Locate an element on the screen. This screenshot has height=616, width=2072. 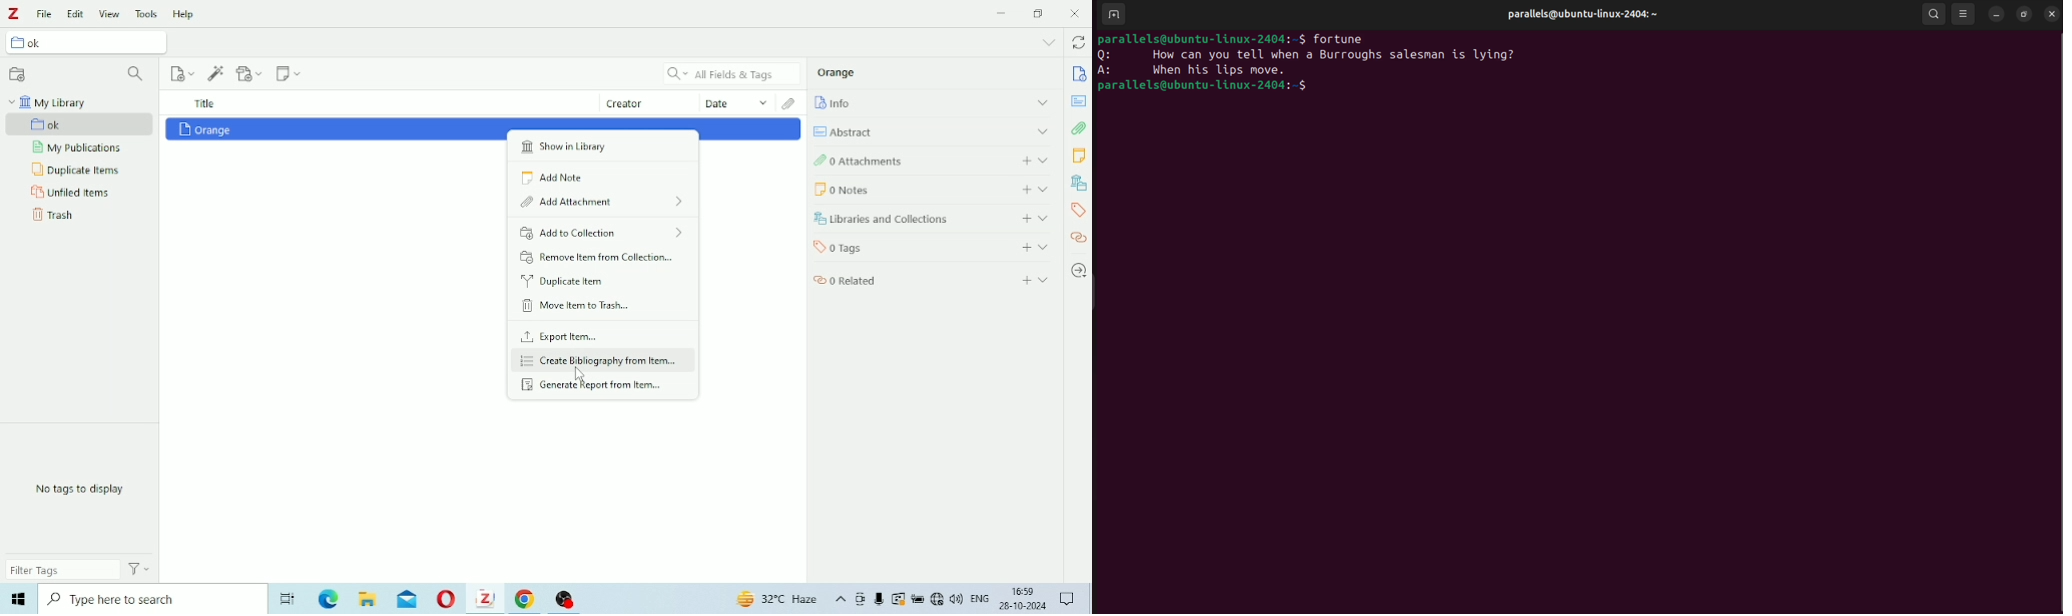
Microsoft Edge is located at coordinates (330, 600).